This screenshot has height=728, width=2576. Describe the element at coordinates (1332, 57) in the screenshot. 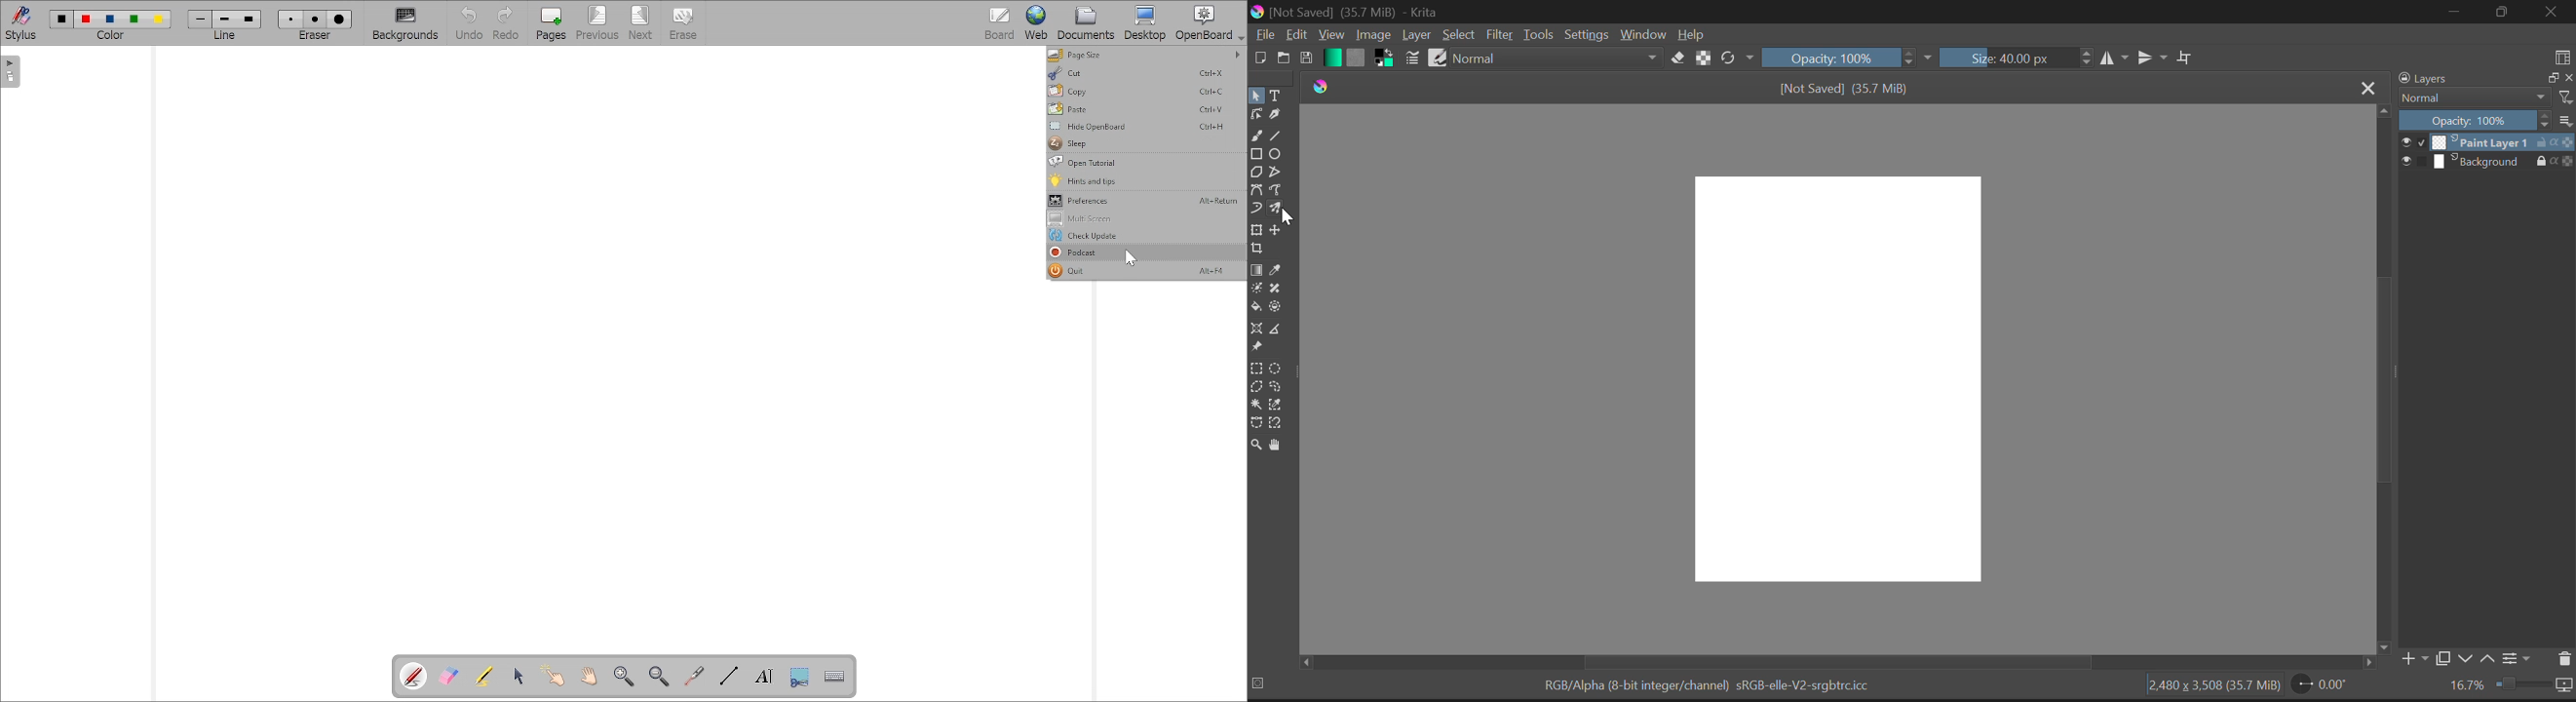

I see `Gradient` at that location.